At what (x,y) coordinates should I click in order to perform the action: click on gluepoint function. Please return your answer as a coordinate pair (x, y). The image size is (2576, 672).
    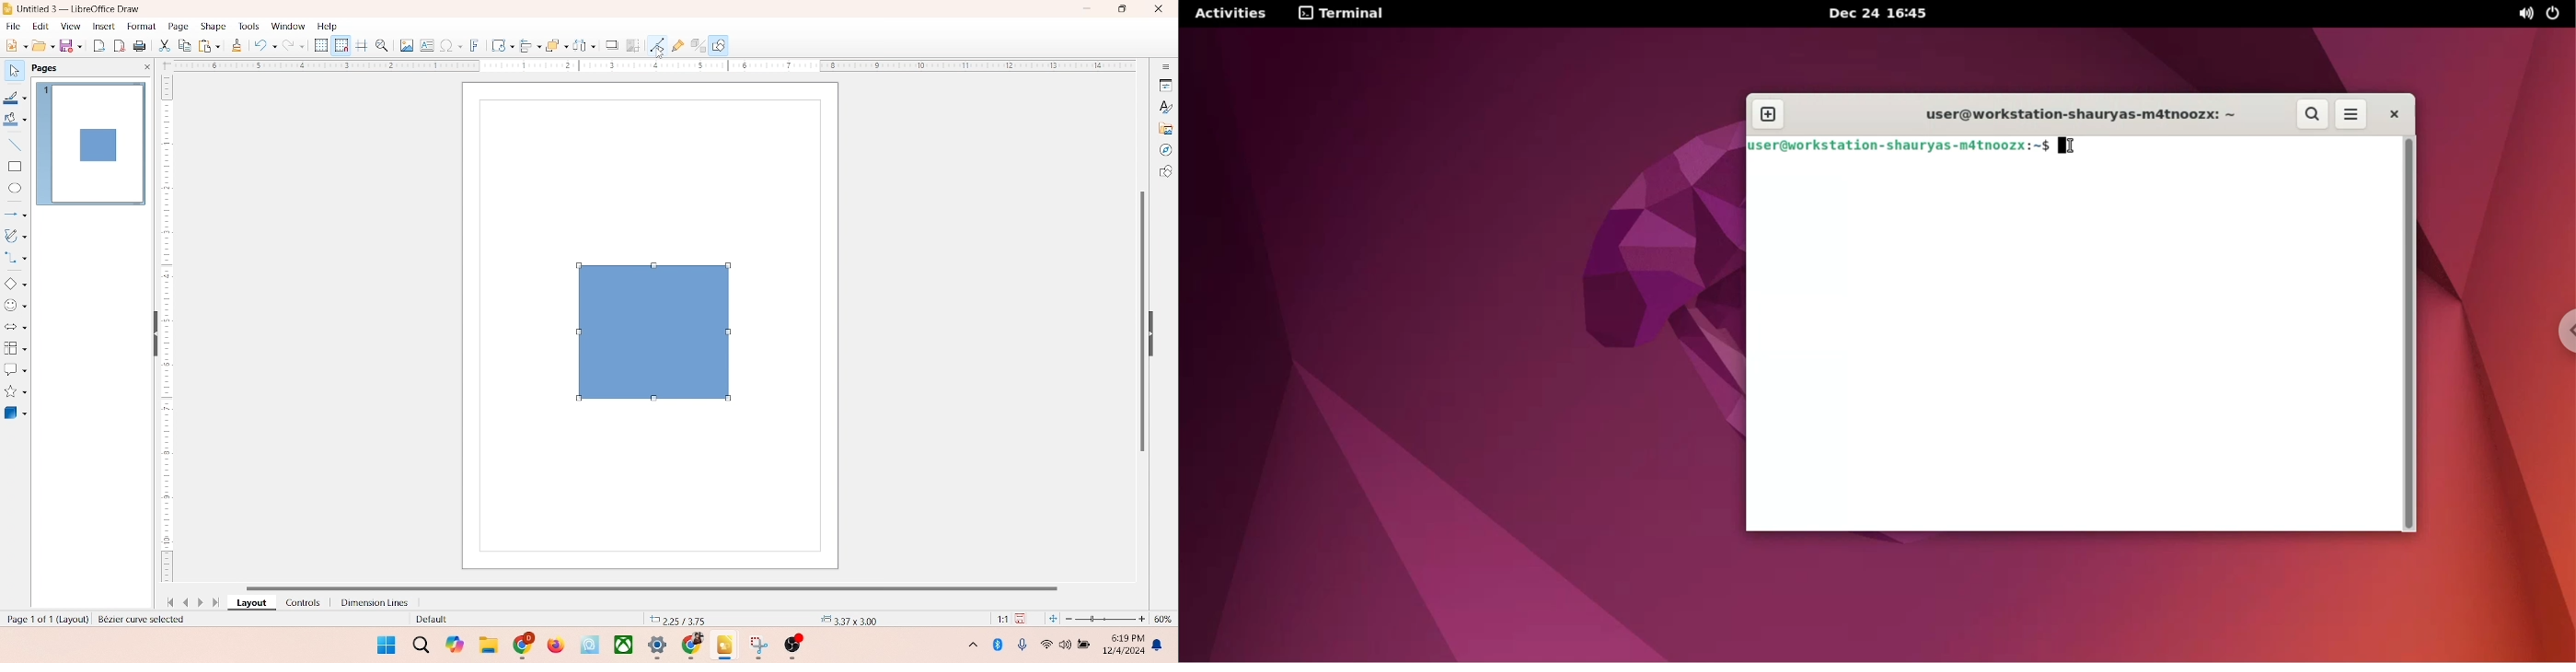
    Looking at the image, I should click on (676, 46).